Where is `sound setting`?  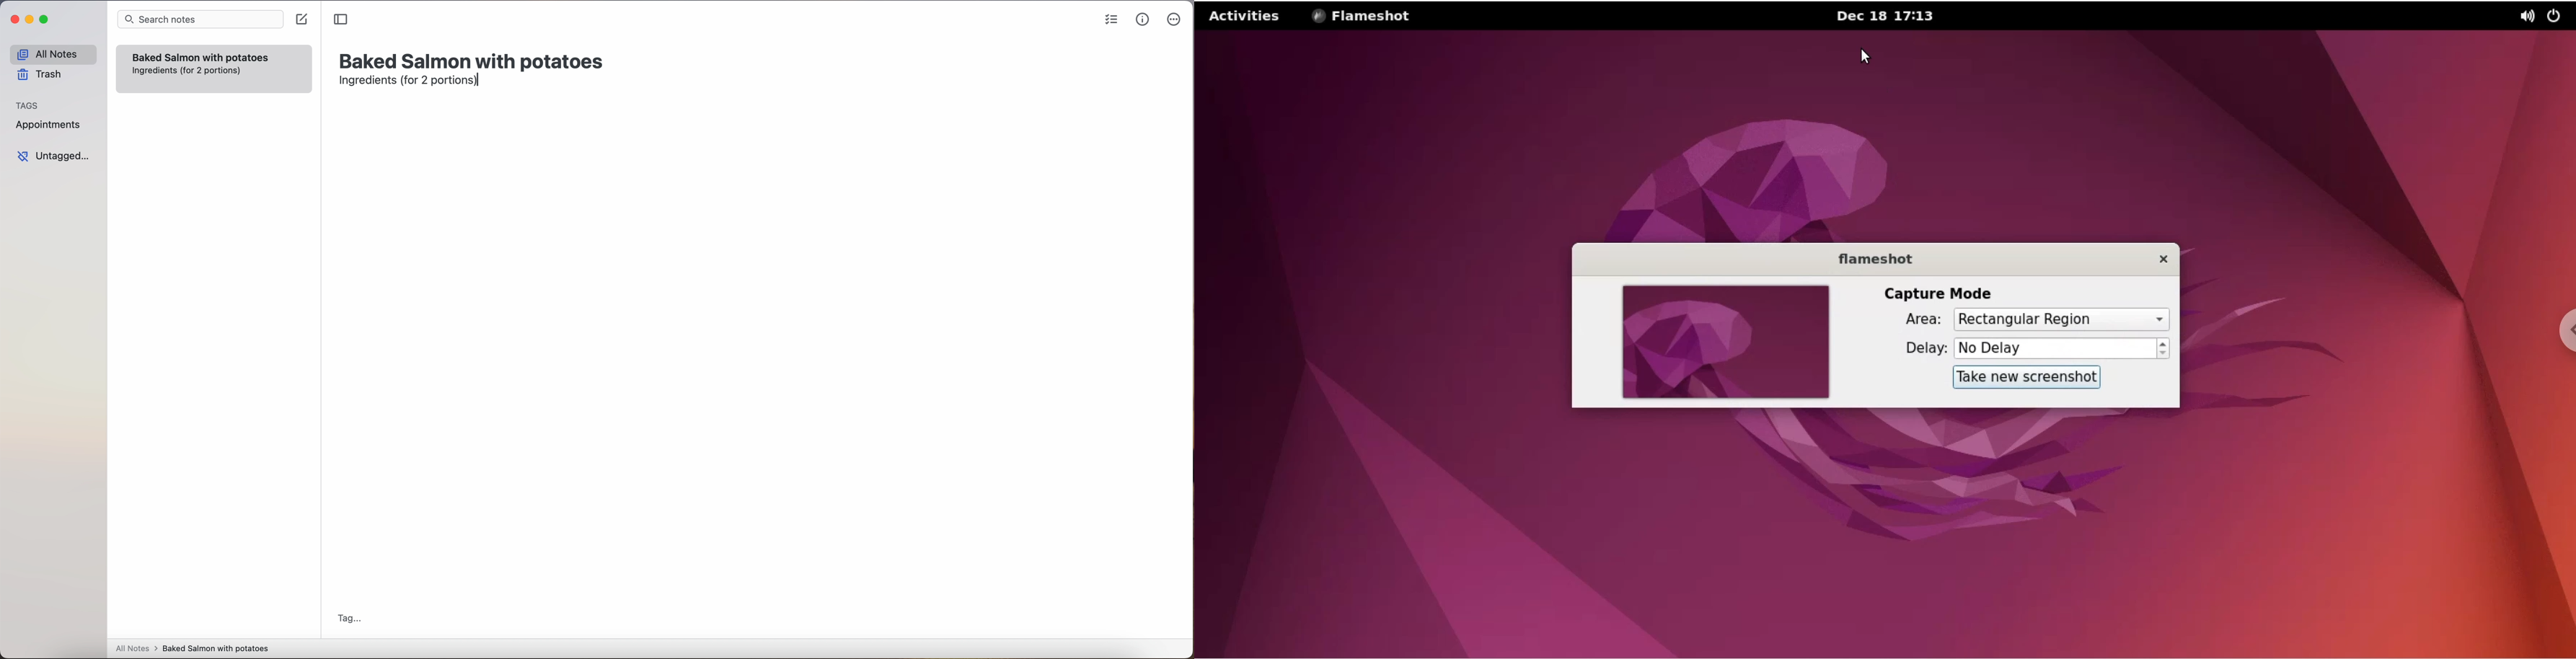 sound setting is located at coordinates (2520, 16).